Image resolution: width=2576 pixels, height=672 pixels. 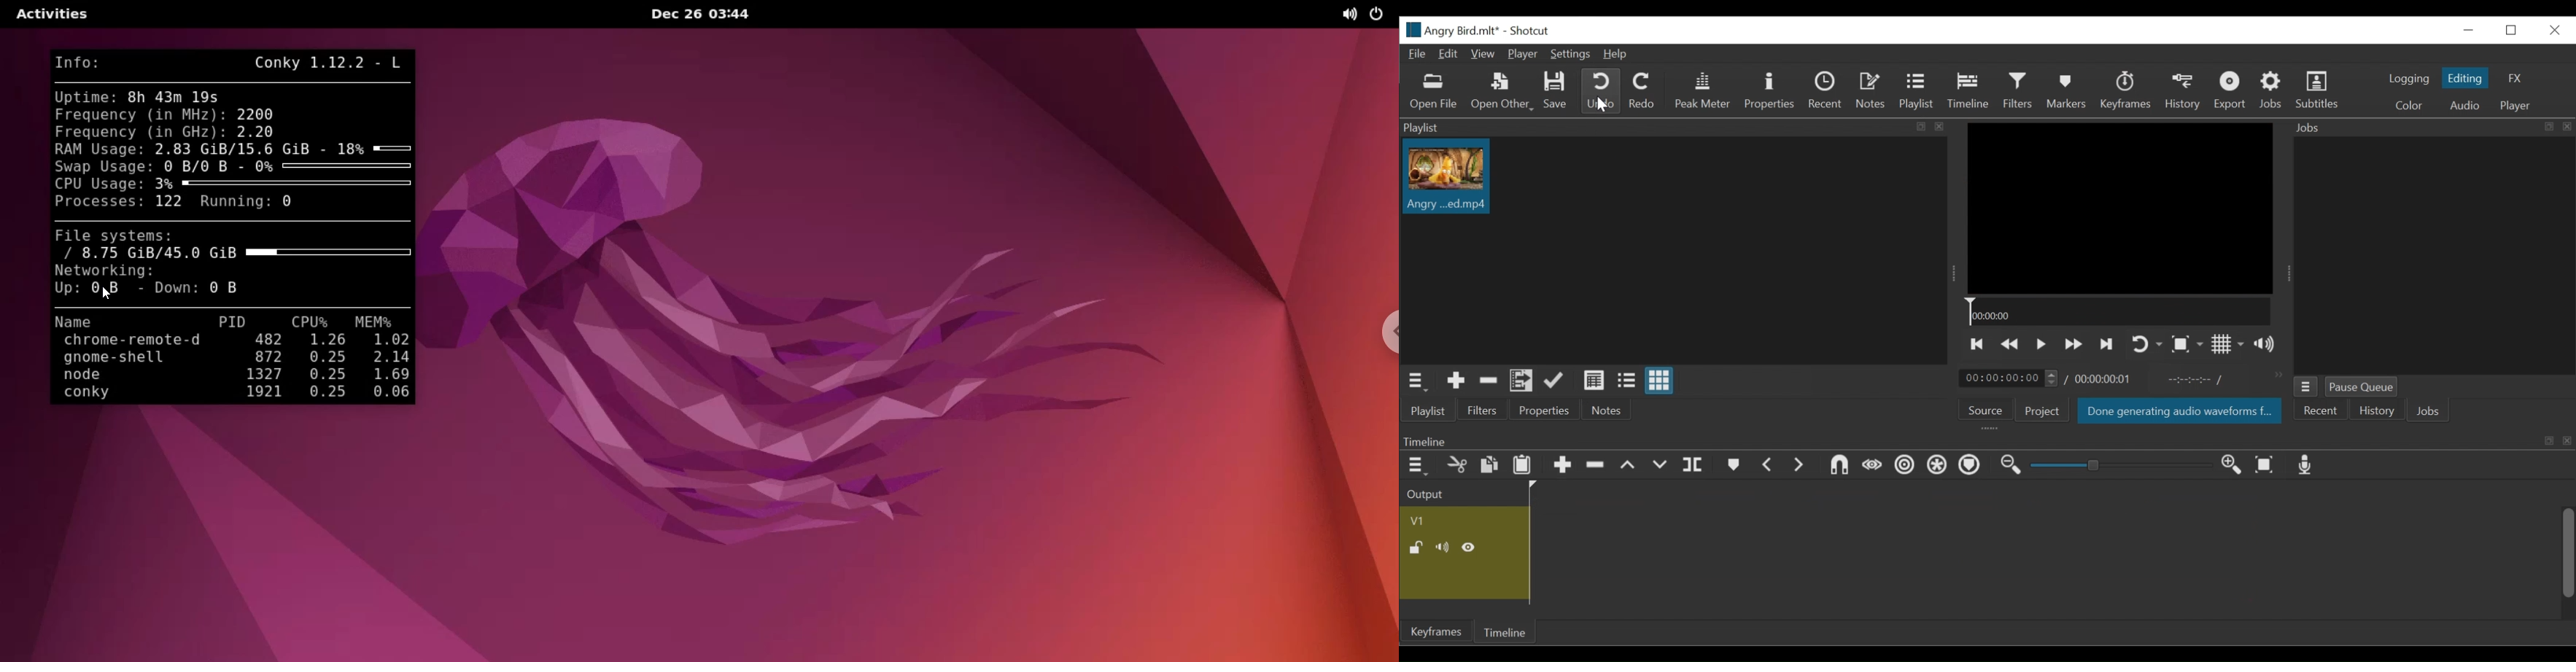 I want to click on Show volume control, so click(x=2263, y=343).